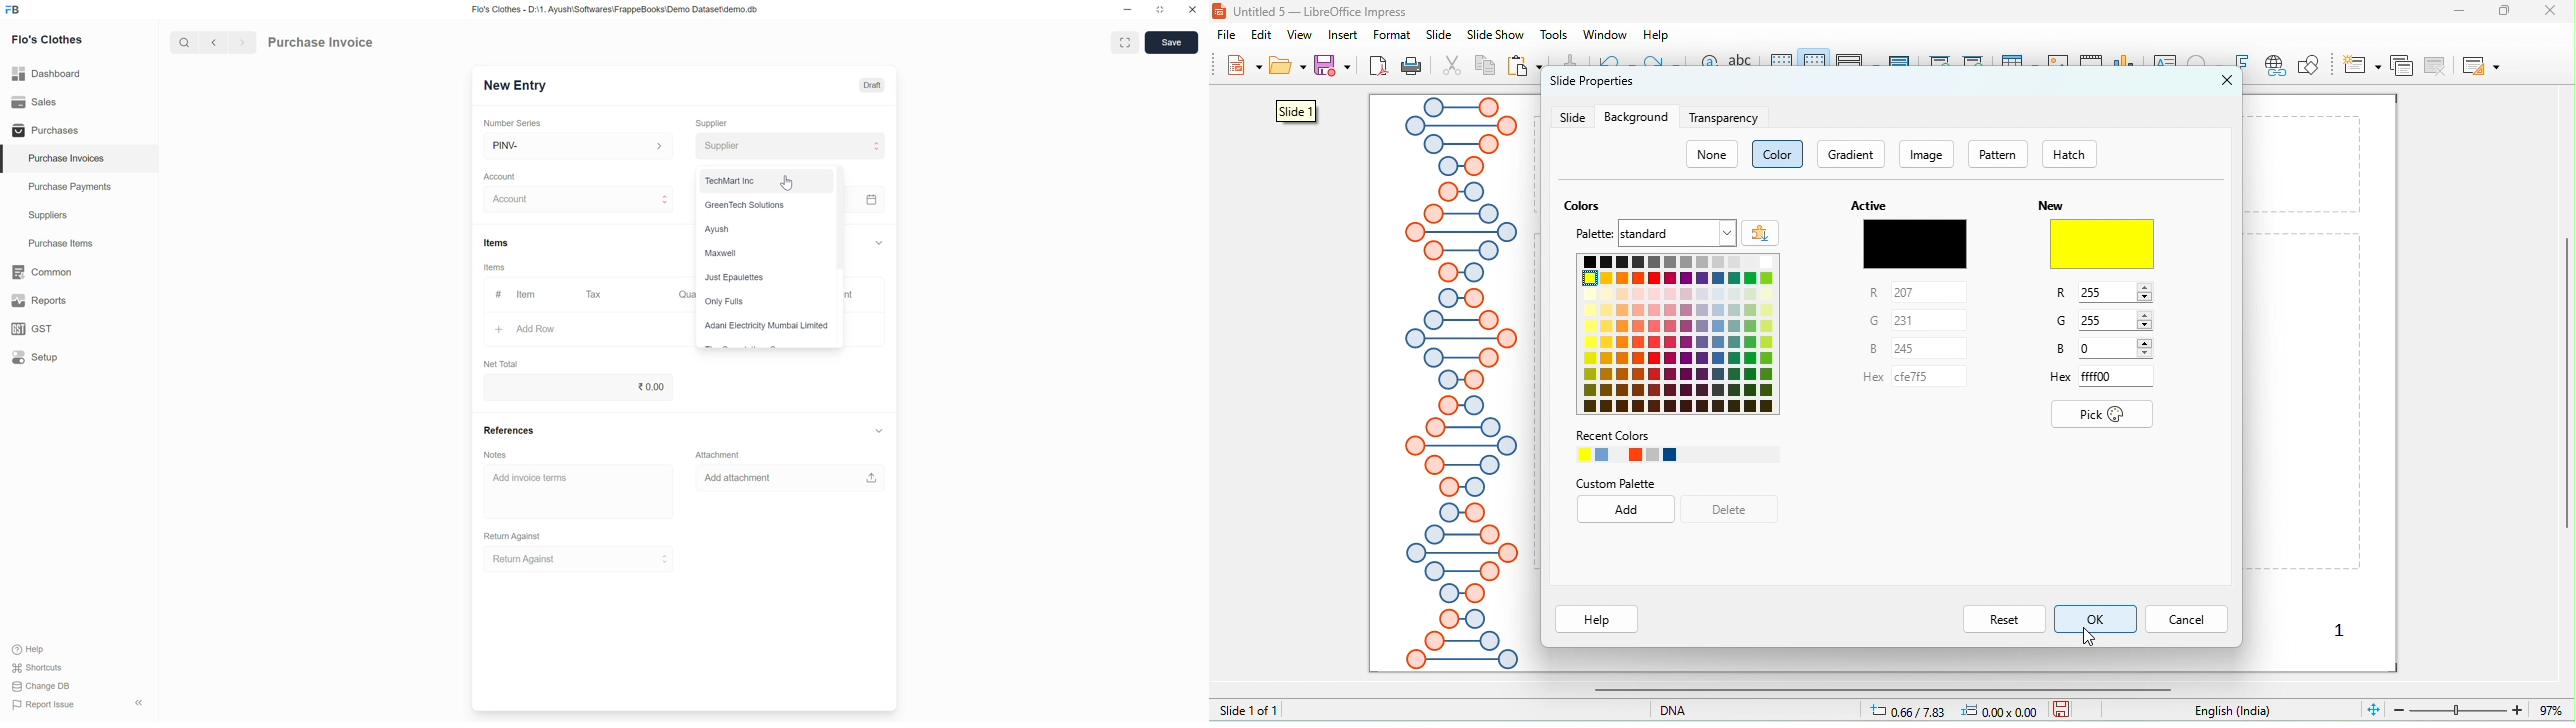  Describe the element at coordinates (1335, 65) in the screenshot. I see `save` at that location.